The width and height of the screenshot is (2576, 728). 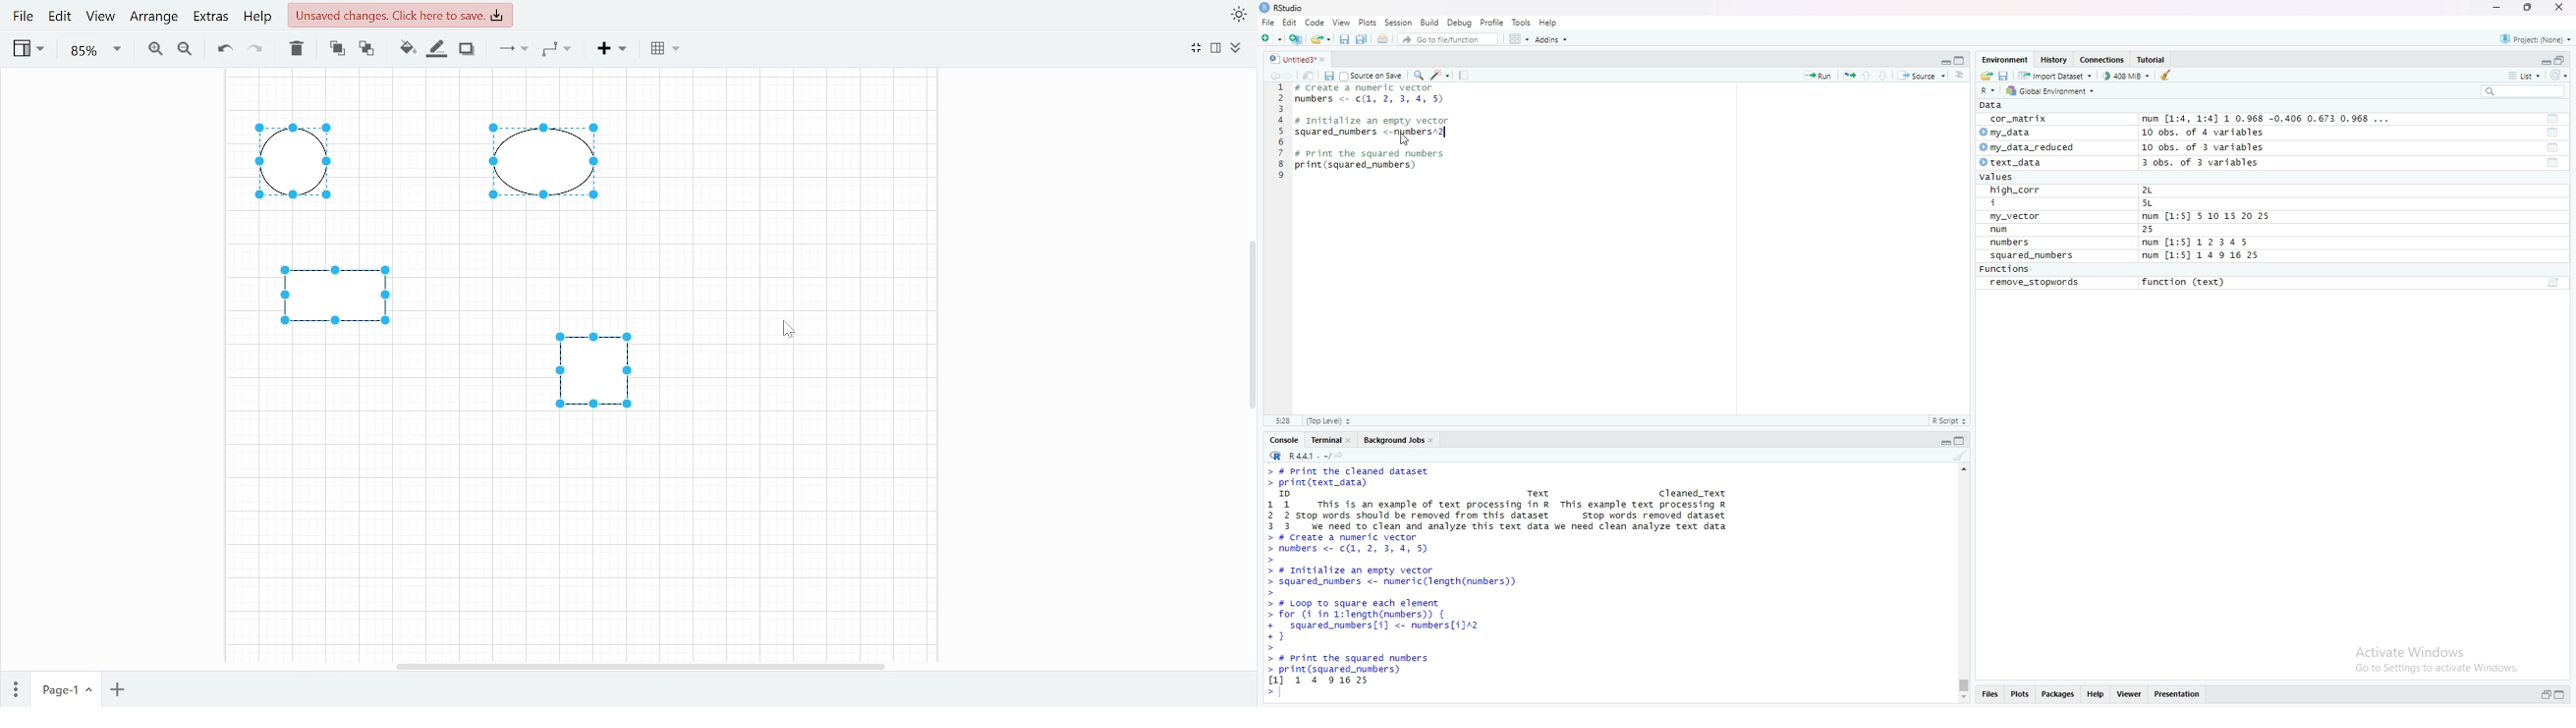 I want to click on Fill line, so click(x=437, y=48).